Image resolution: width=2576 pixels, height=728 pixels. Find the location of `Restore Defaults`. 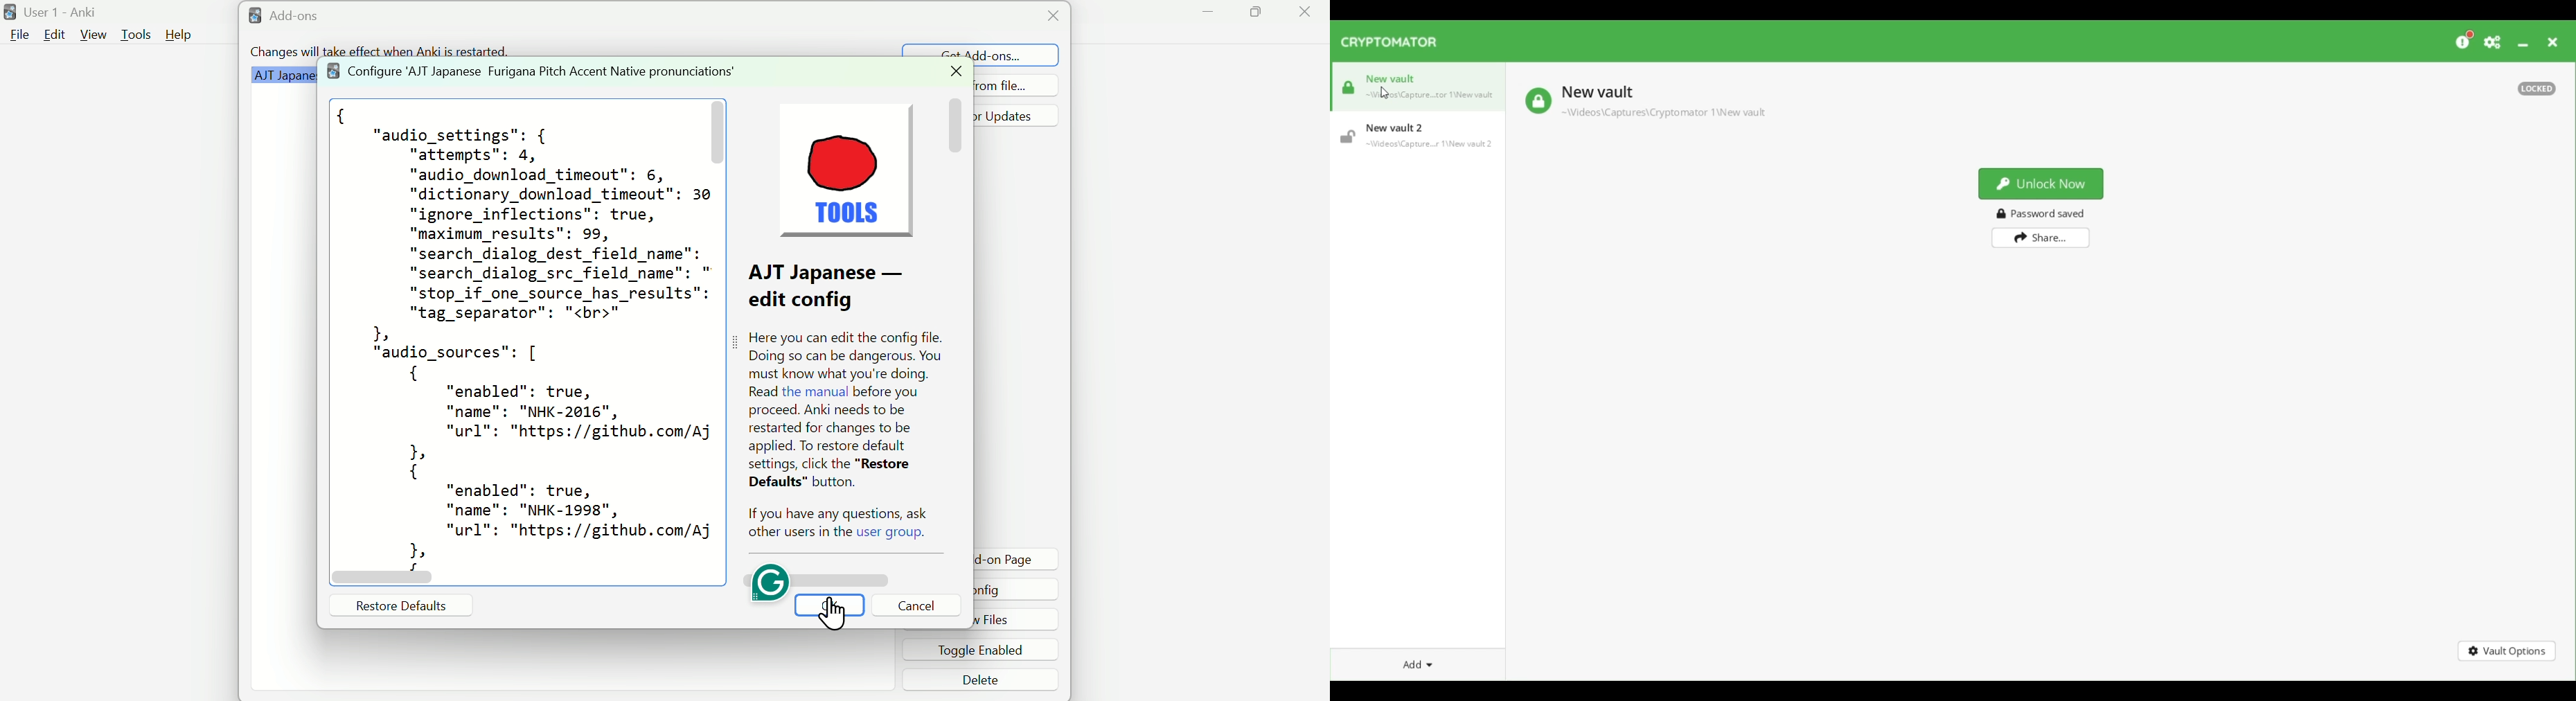

Restore Defaults is located at coordinates (401, 605).